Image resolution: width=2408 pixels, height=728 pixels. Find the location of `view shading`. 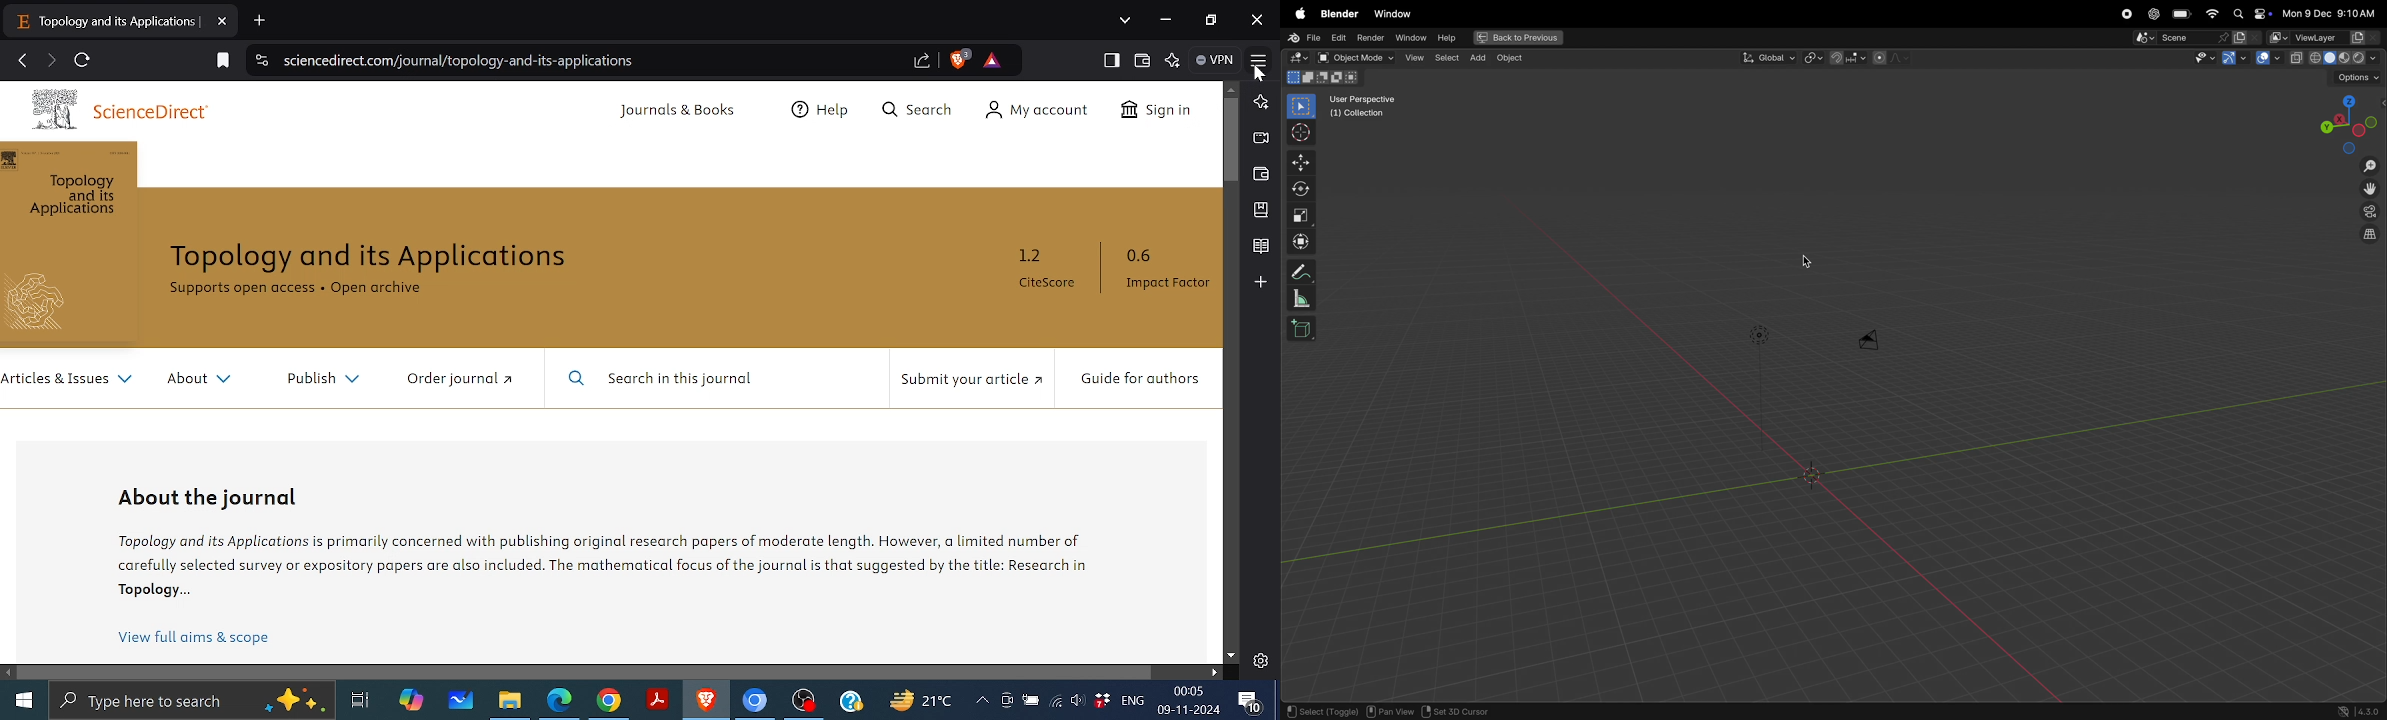

view shading is located at coordinates (2348, 56).